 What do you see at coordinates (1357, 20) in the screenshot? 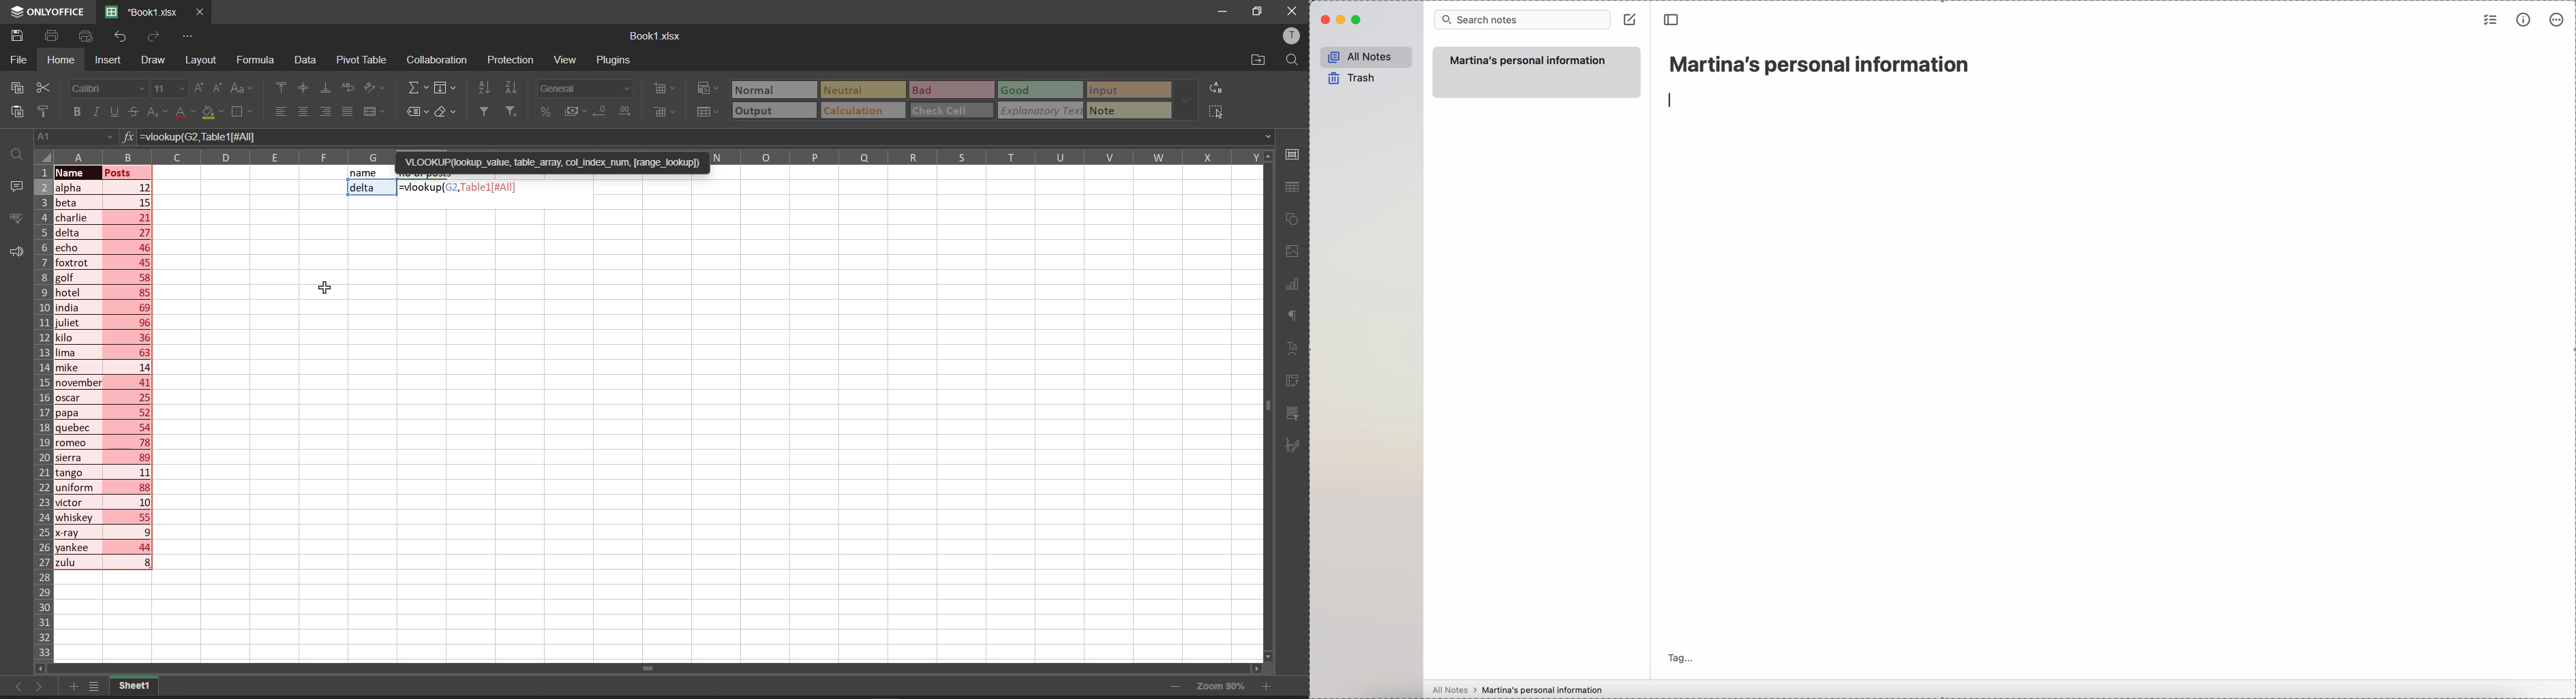
I see `maximize Simplenote` at bounding box center [1357, 20].